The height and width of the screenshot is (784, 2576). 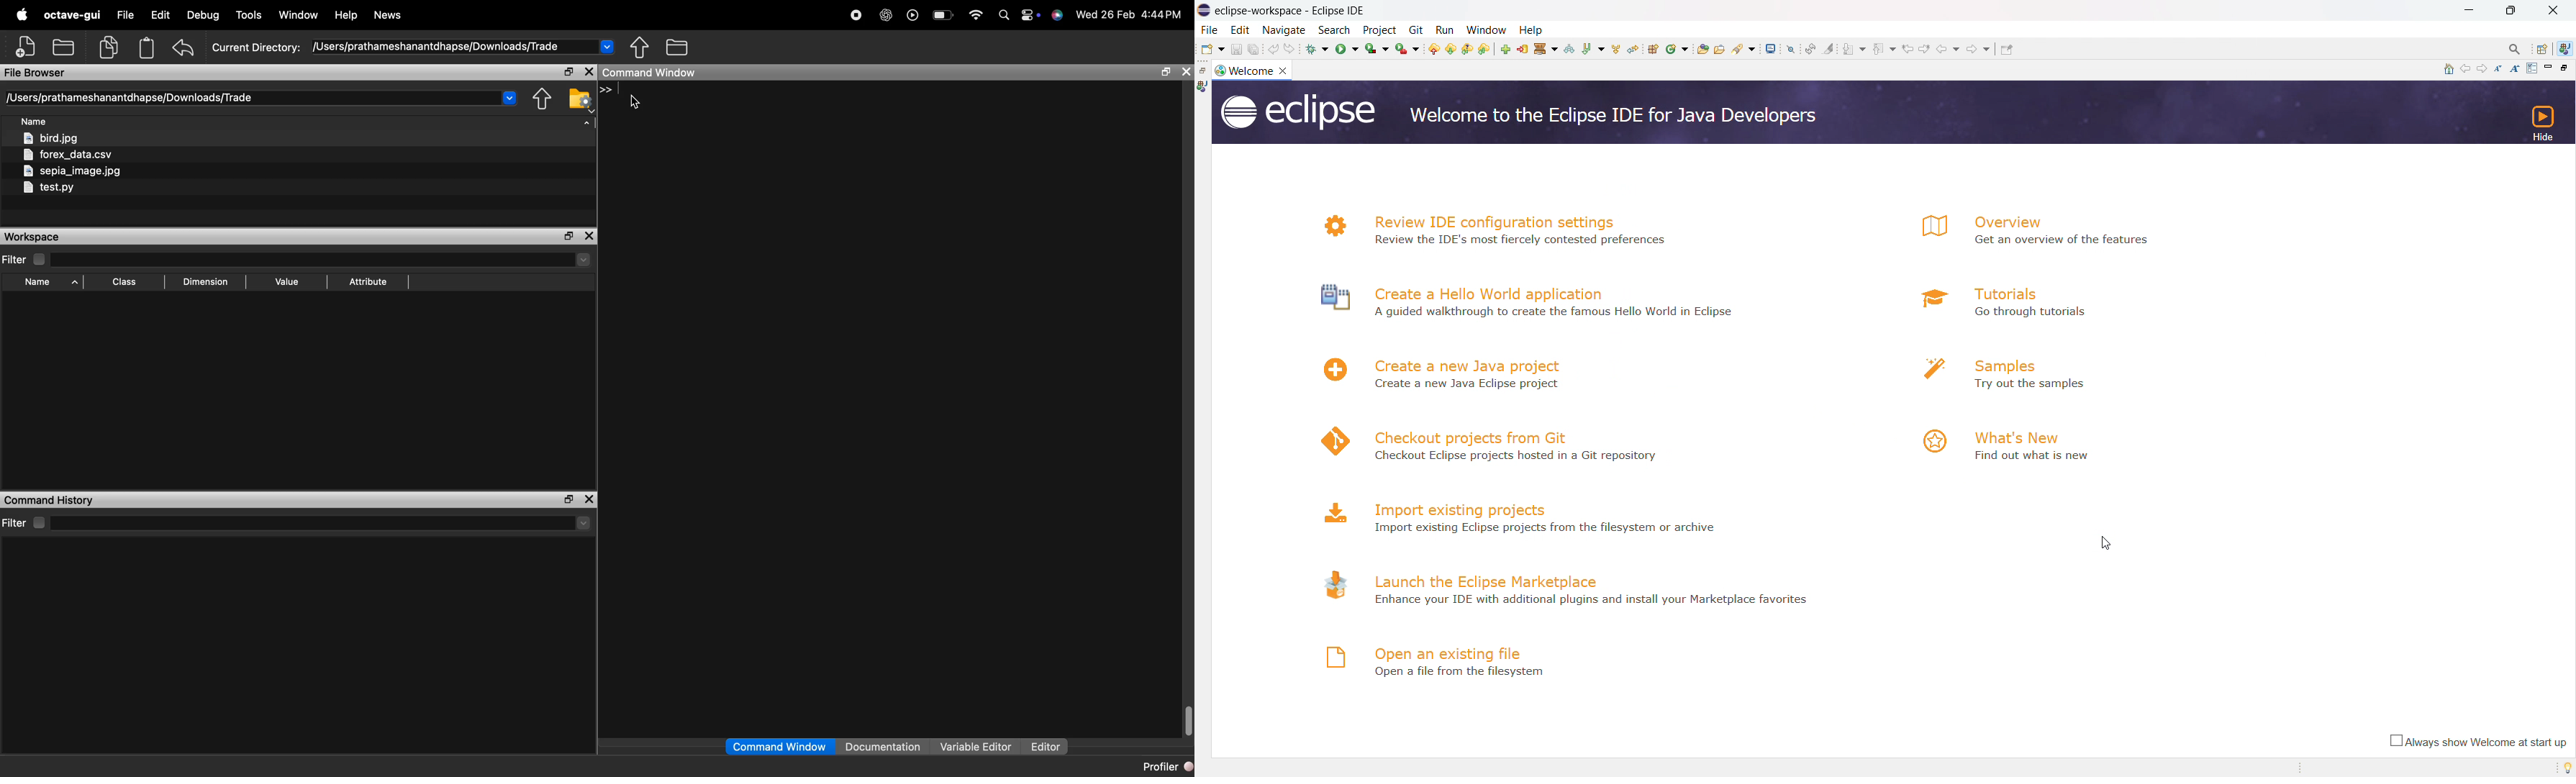 I want to click on Command History, so click(x=50, y=501).